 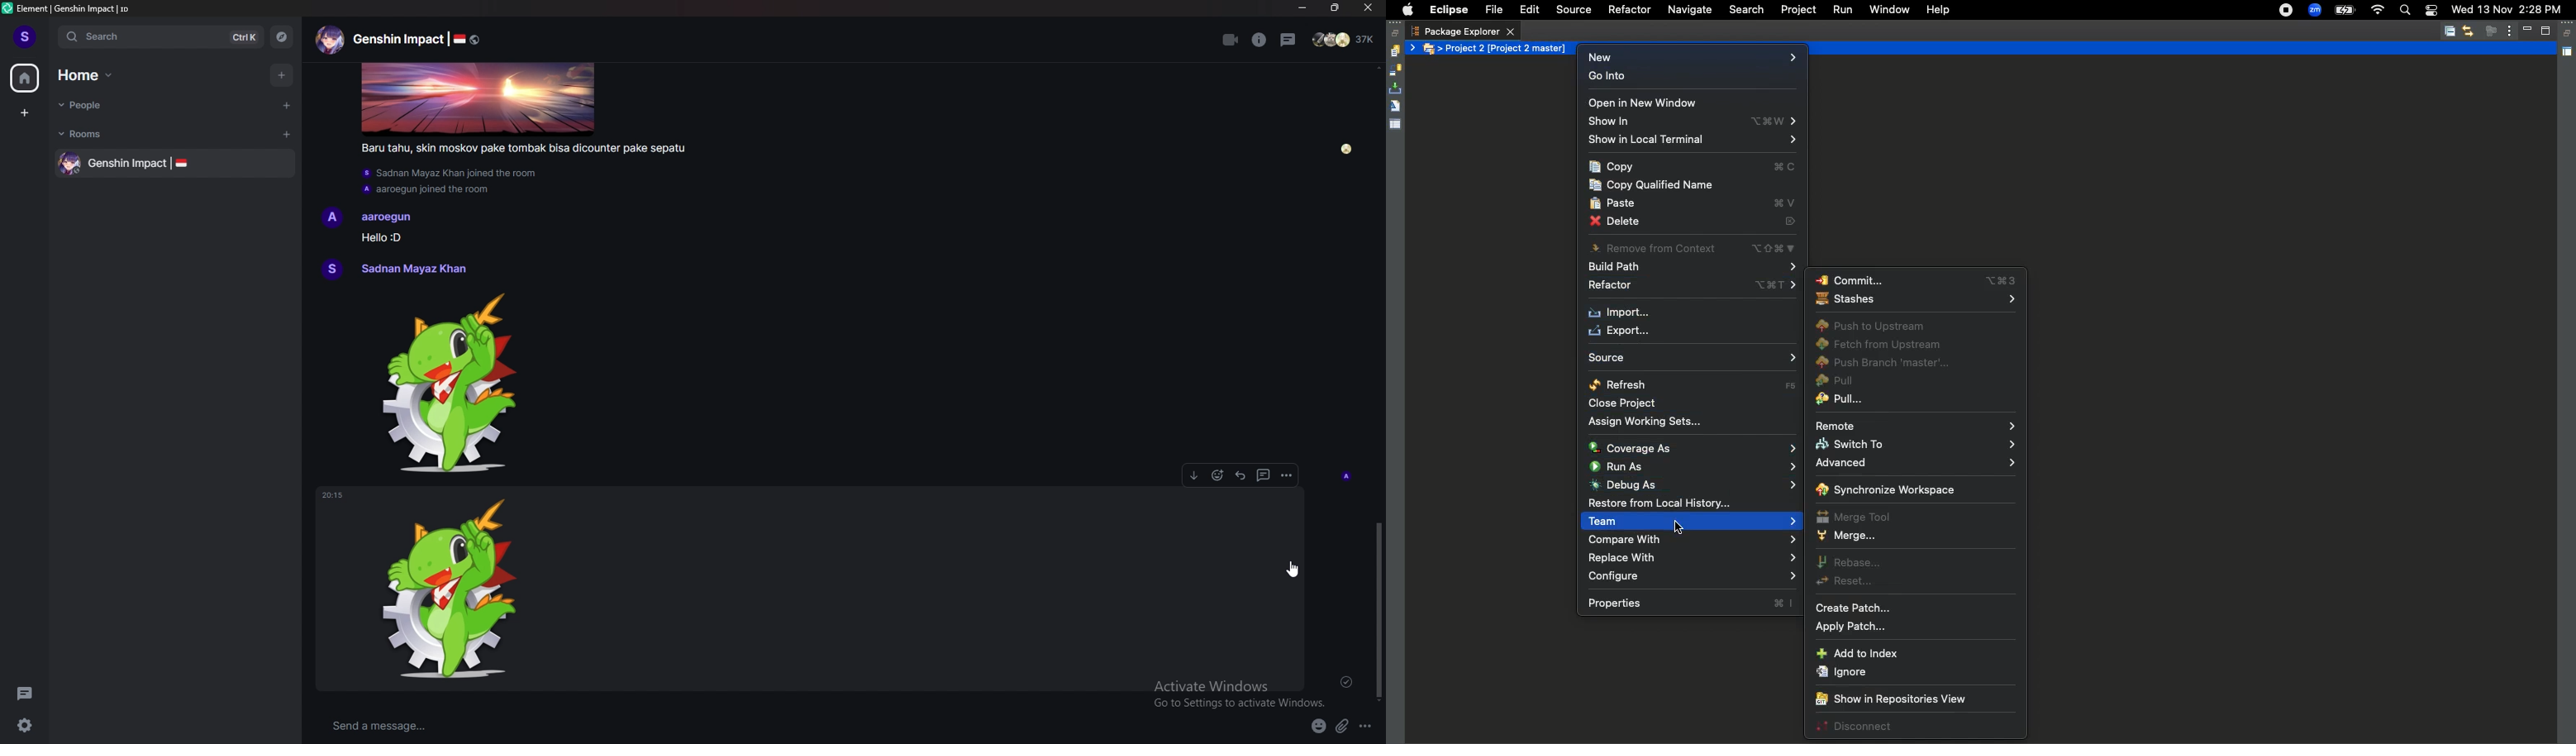 I want to click on Folder Icon, so click(x=1431, y=50).